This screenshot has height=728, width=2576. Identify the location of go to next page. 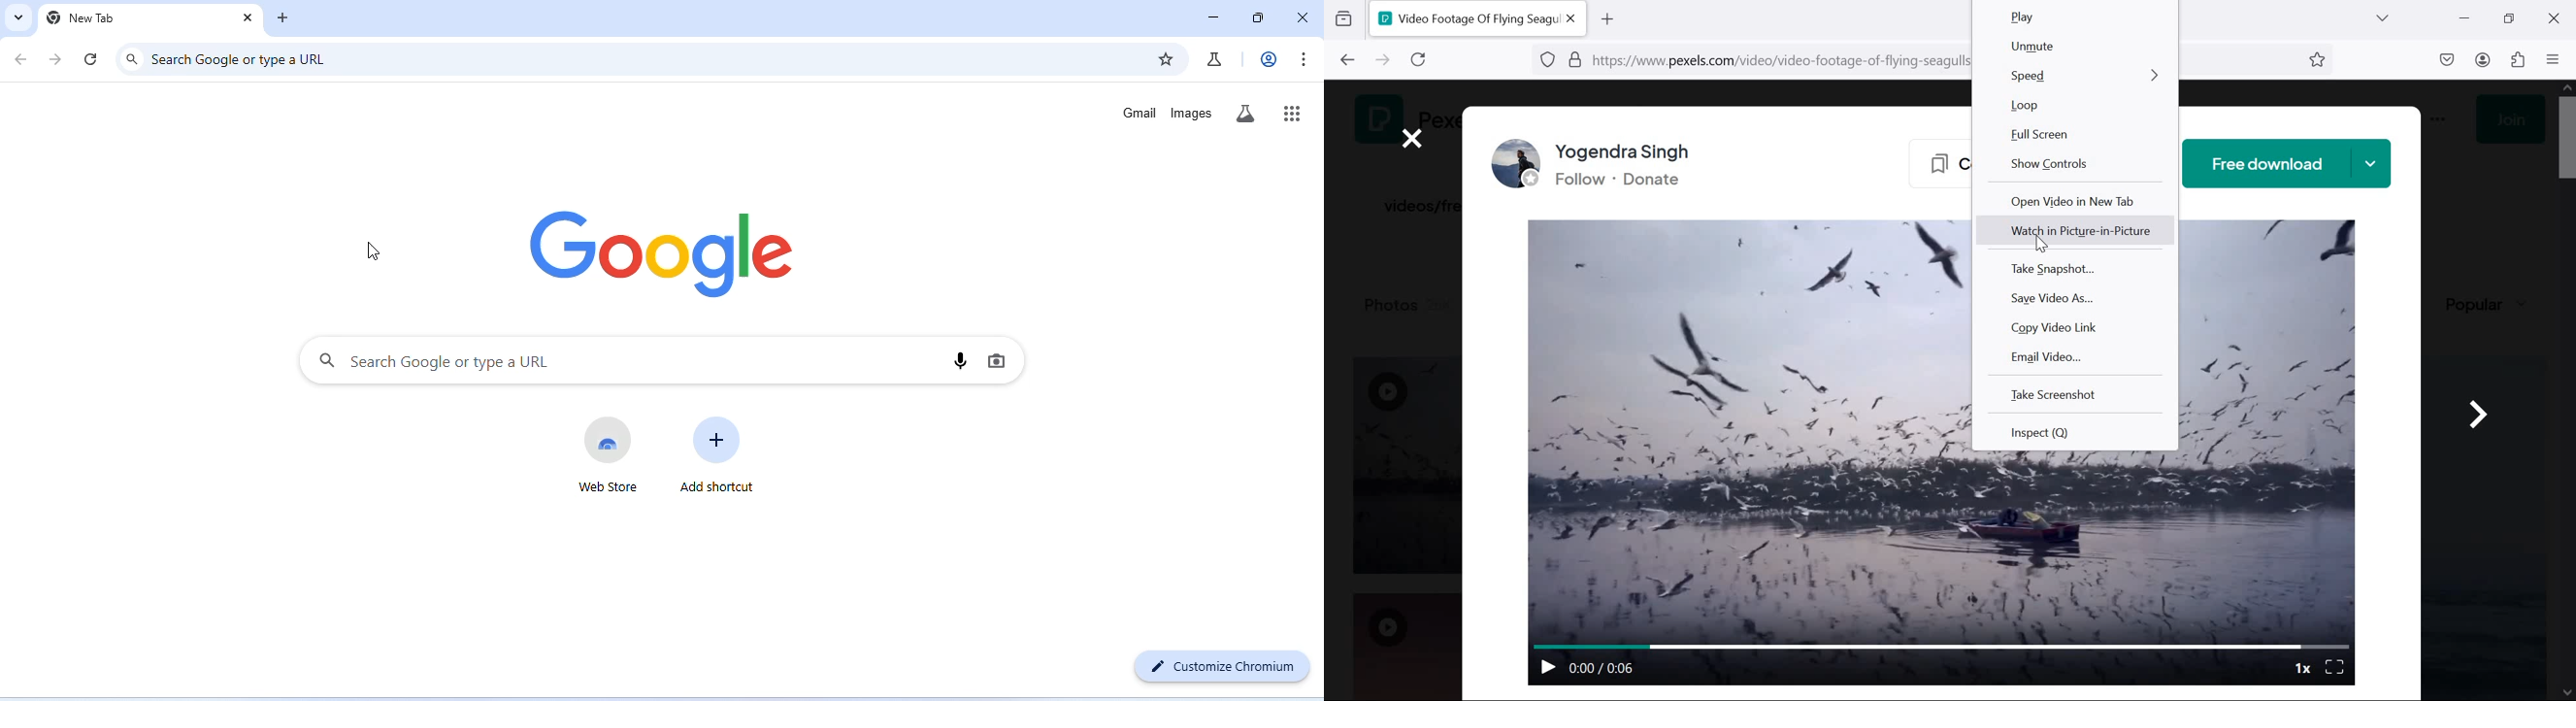
(1383, 61).